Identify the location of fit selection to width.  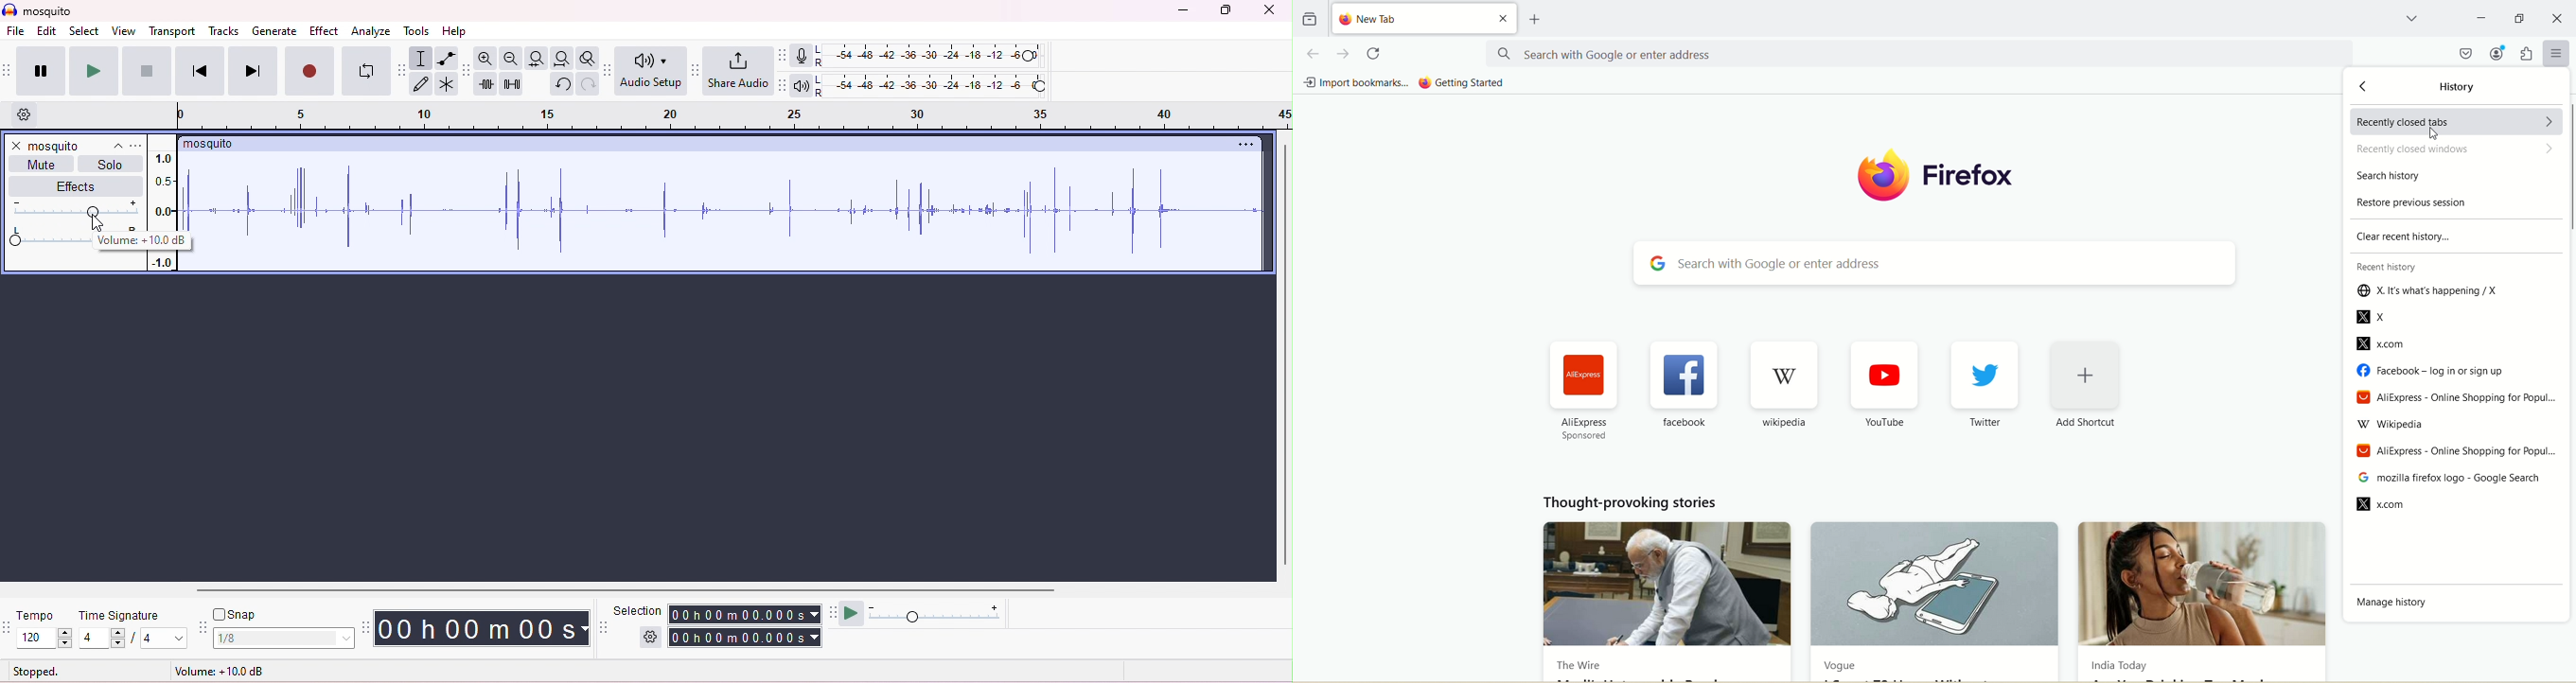
(537, 59).